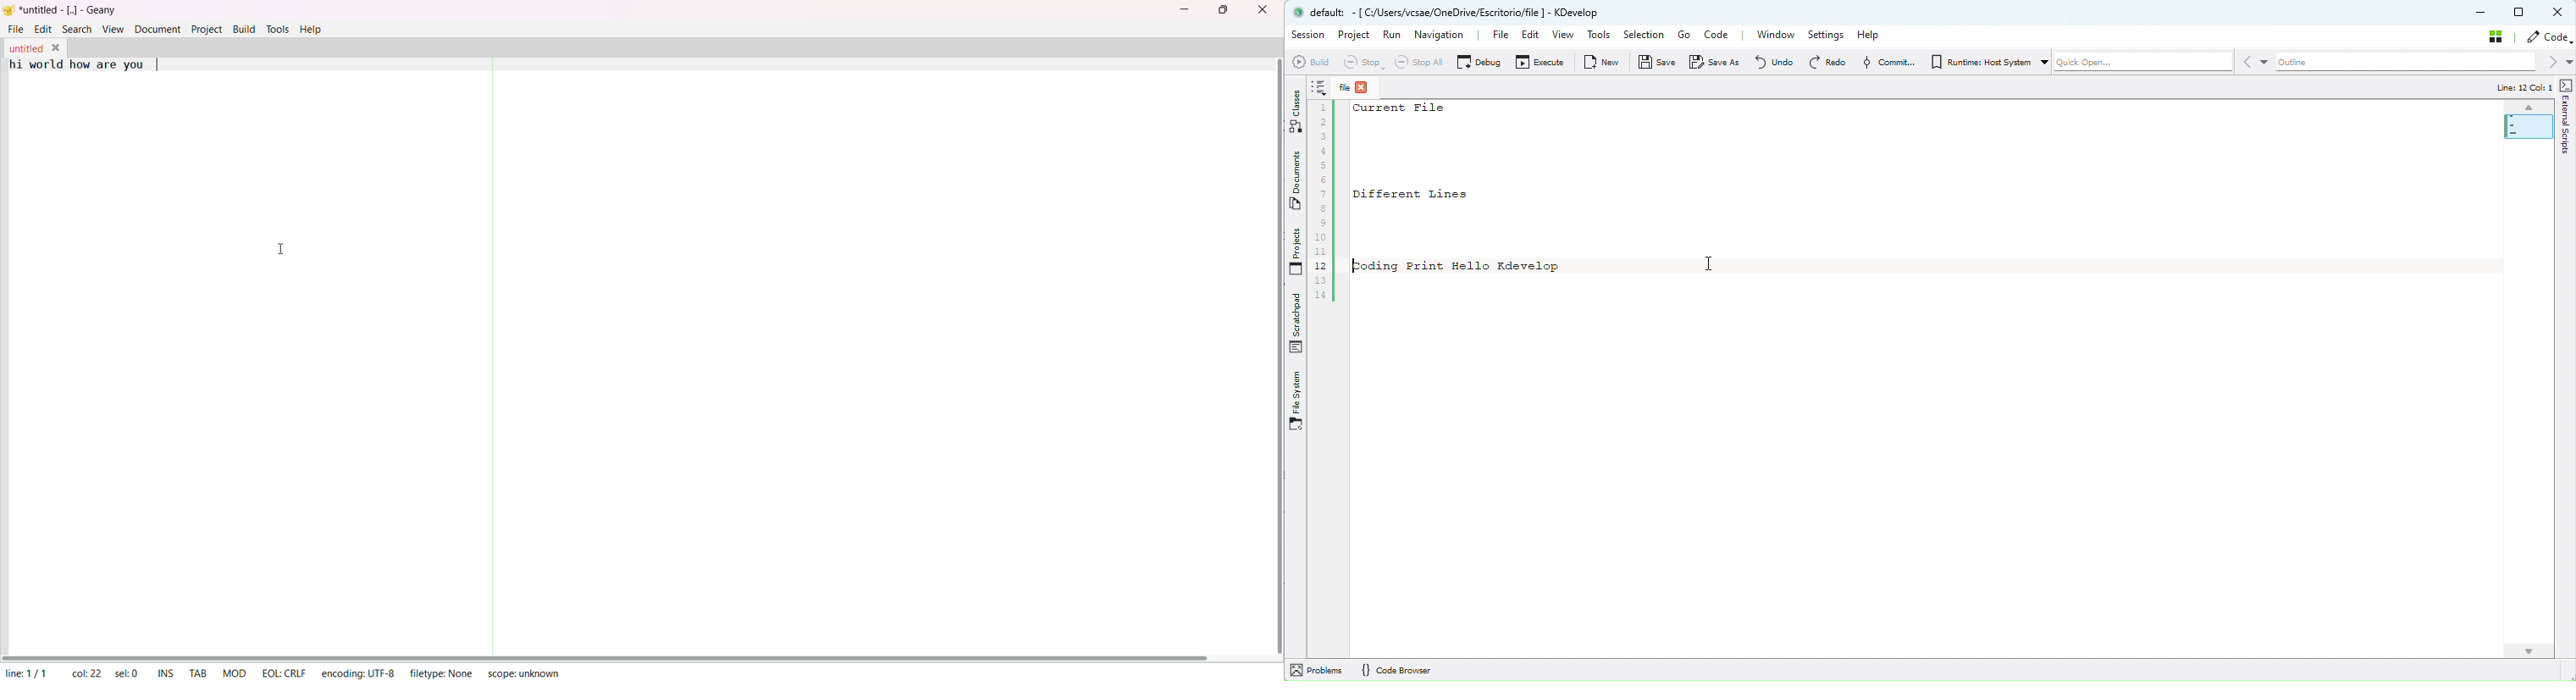  I want to click on Line: 12 Col:1, so click(2515, 86).